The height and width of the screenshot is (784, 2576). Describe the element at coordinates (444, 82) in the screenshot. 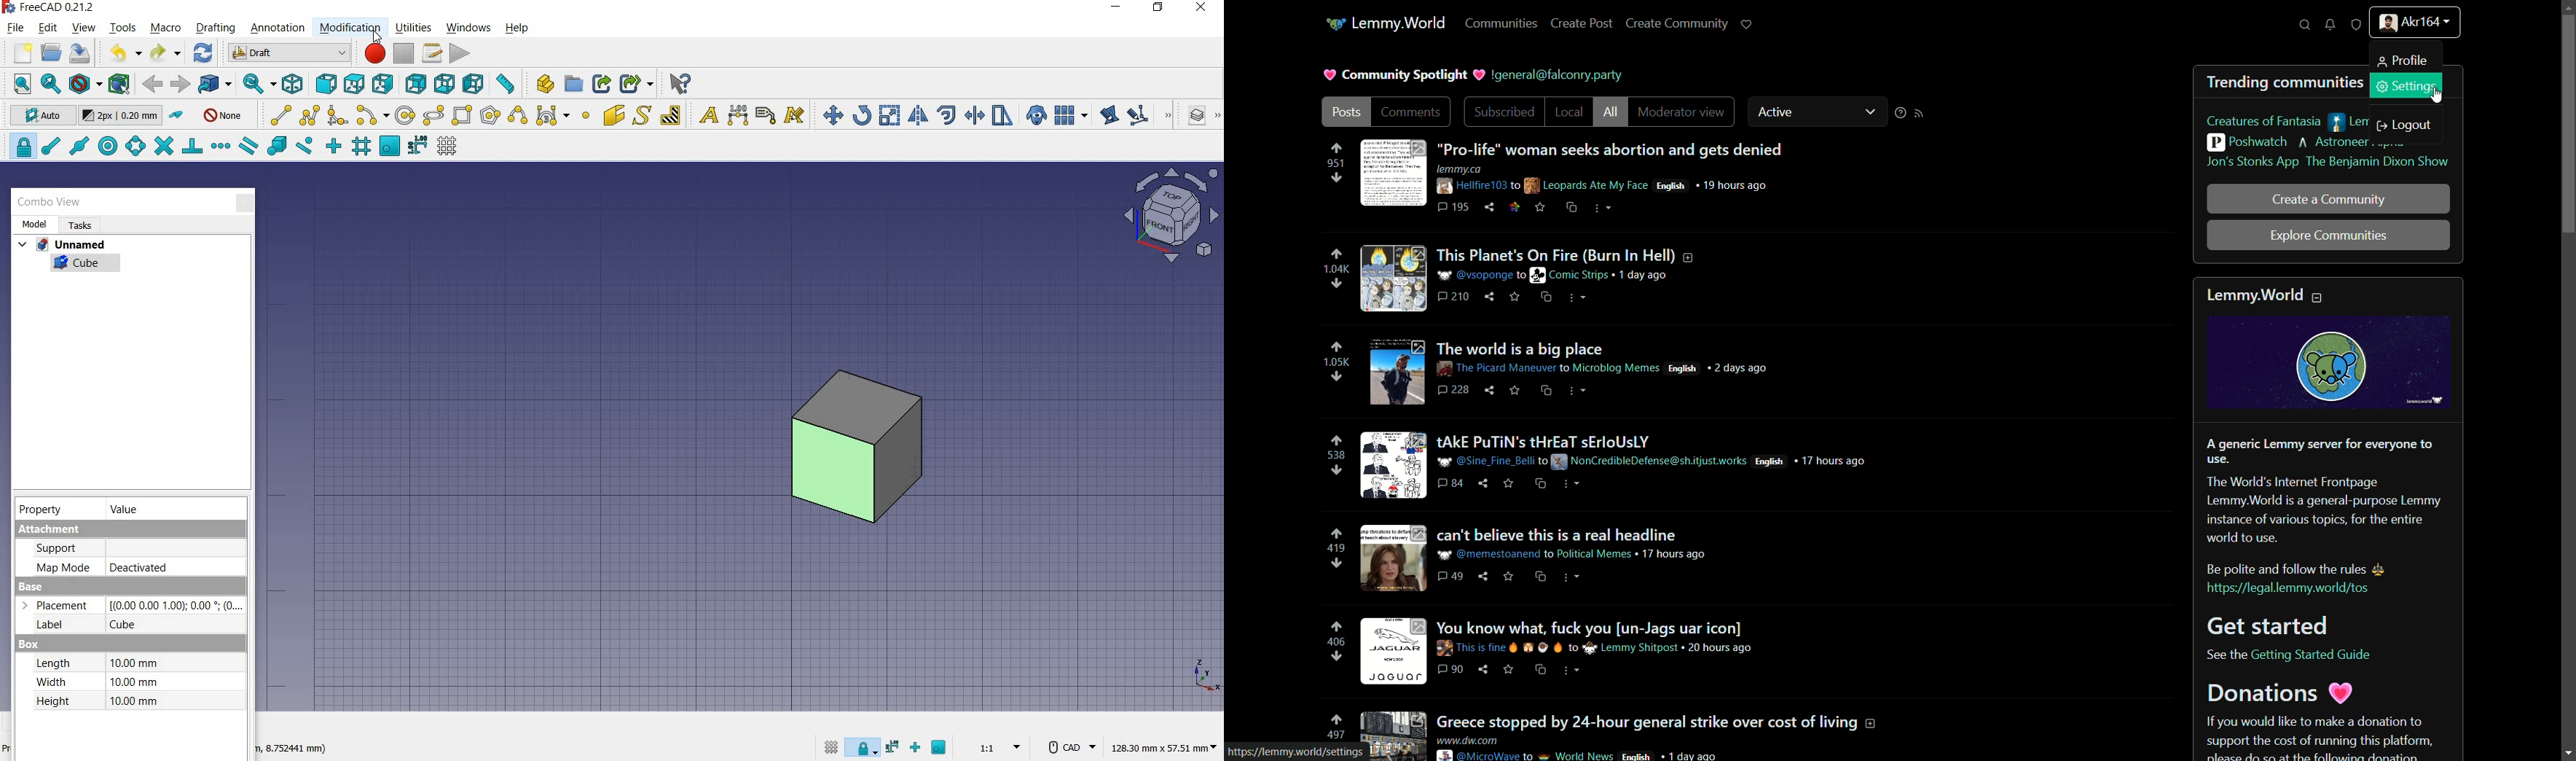

I see `bottom` at that location.